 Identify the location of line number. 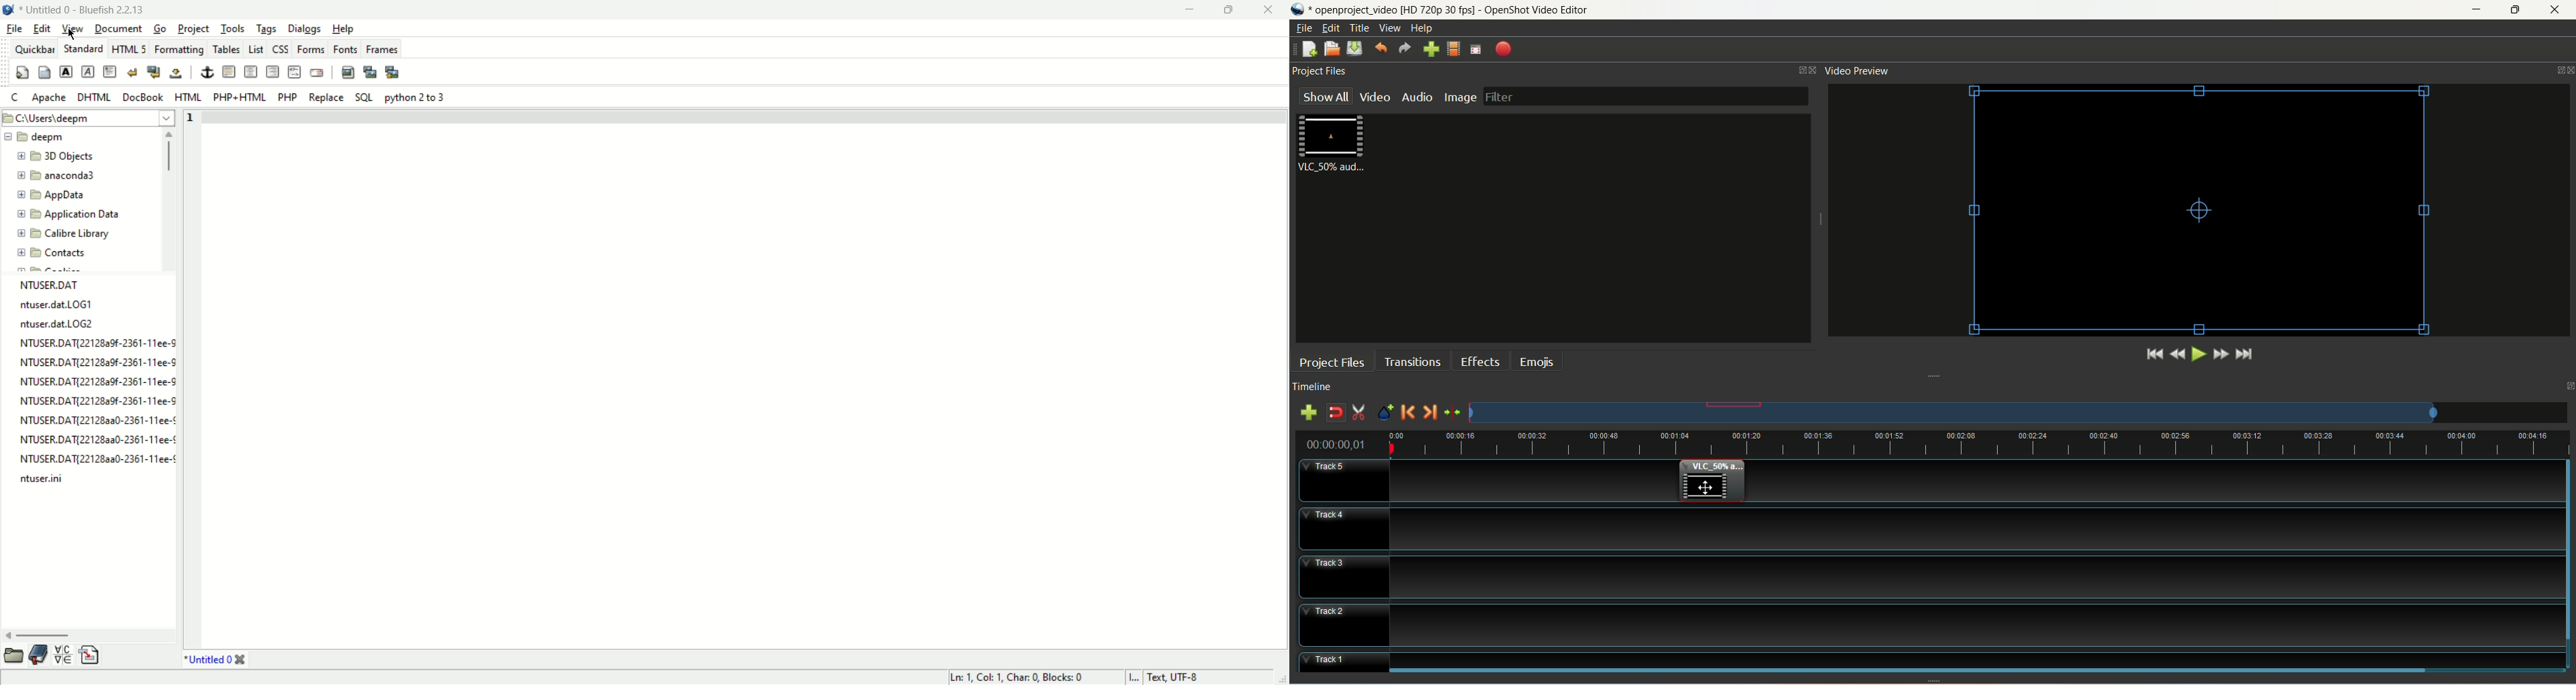
(192, 118).